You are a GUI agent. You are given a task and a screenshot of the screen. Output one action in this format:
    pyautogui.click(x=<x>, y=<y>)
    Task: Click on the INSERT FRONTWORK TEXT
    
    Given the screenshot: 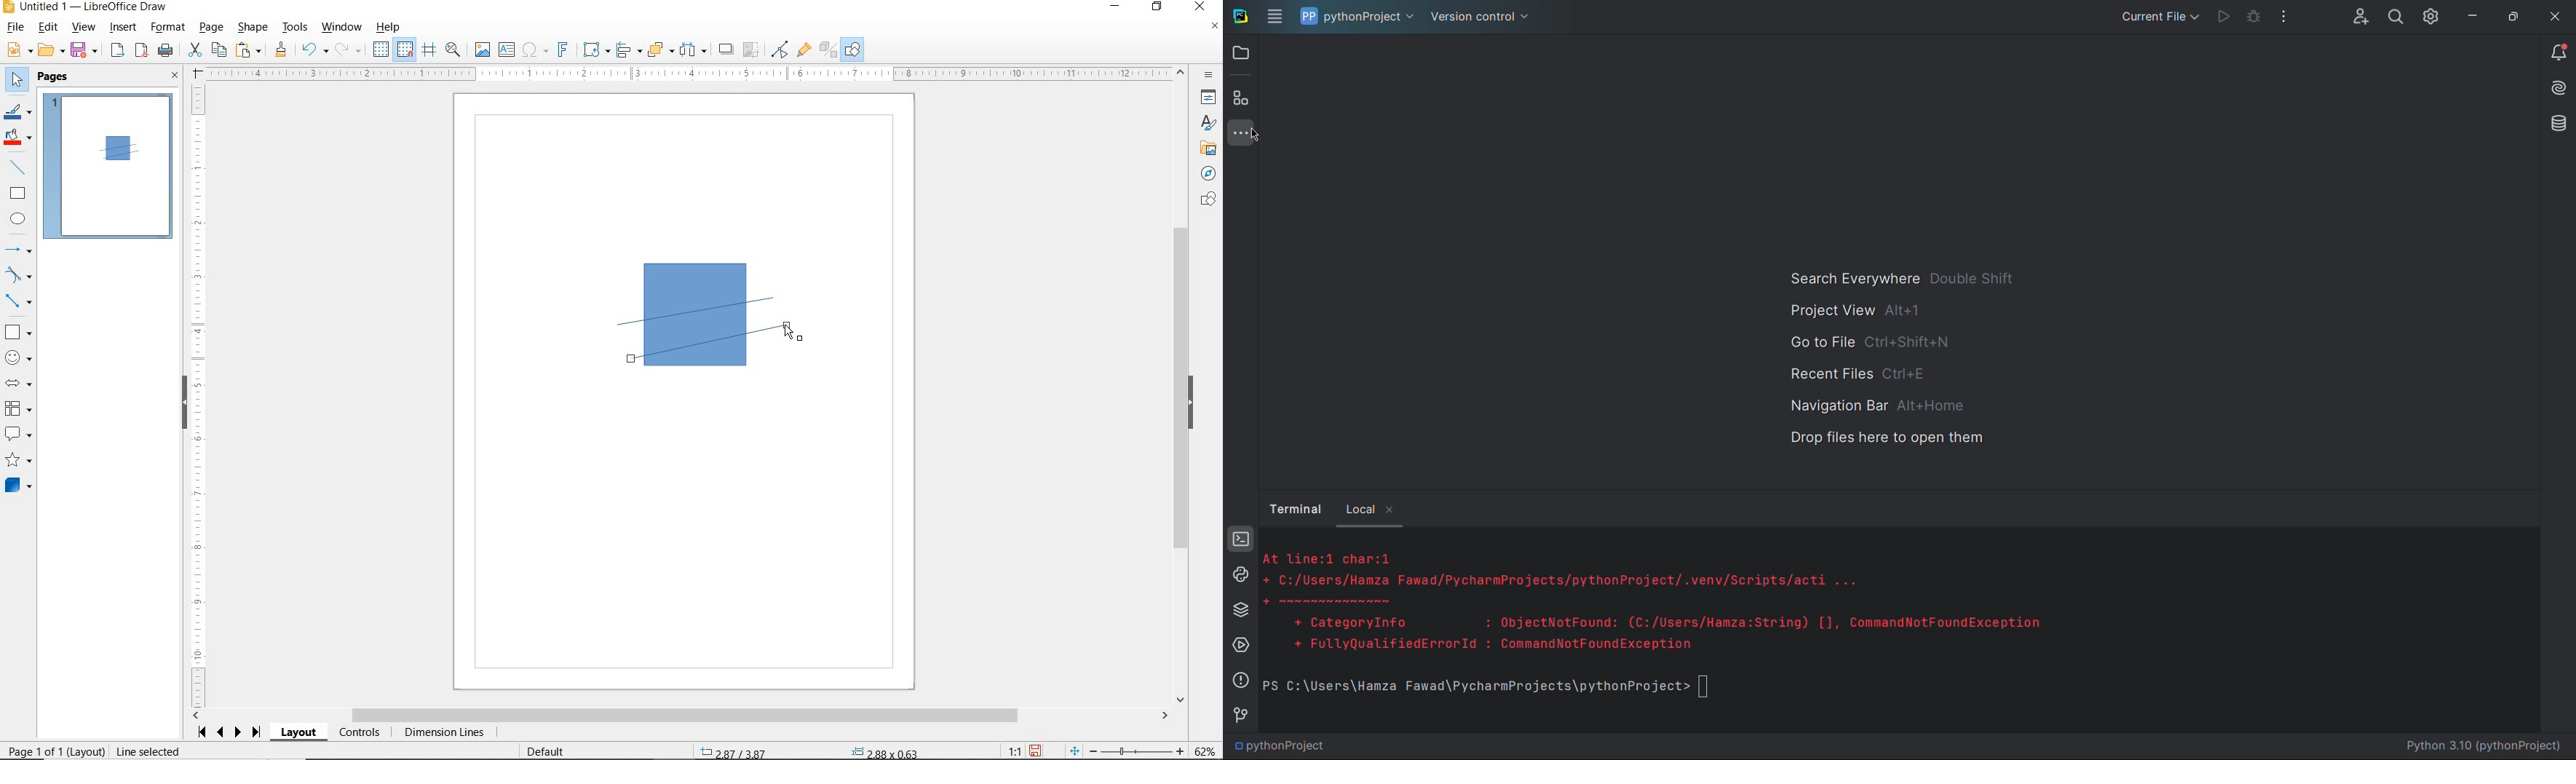 What is the action you would take?
    pyautogui.click(x=562, y=50)
    